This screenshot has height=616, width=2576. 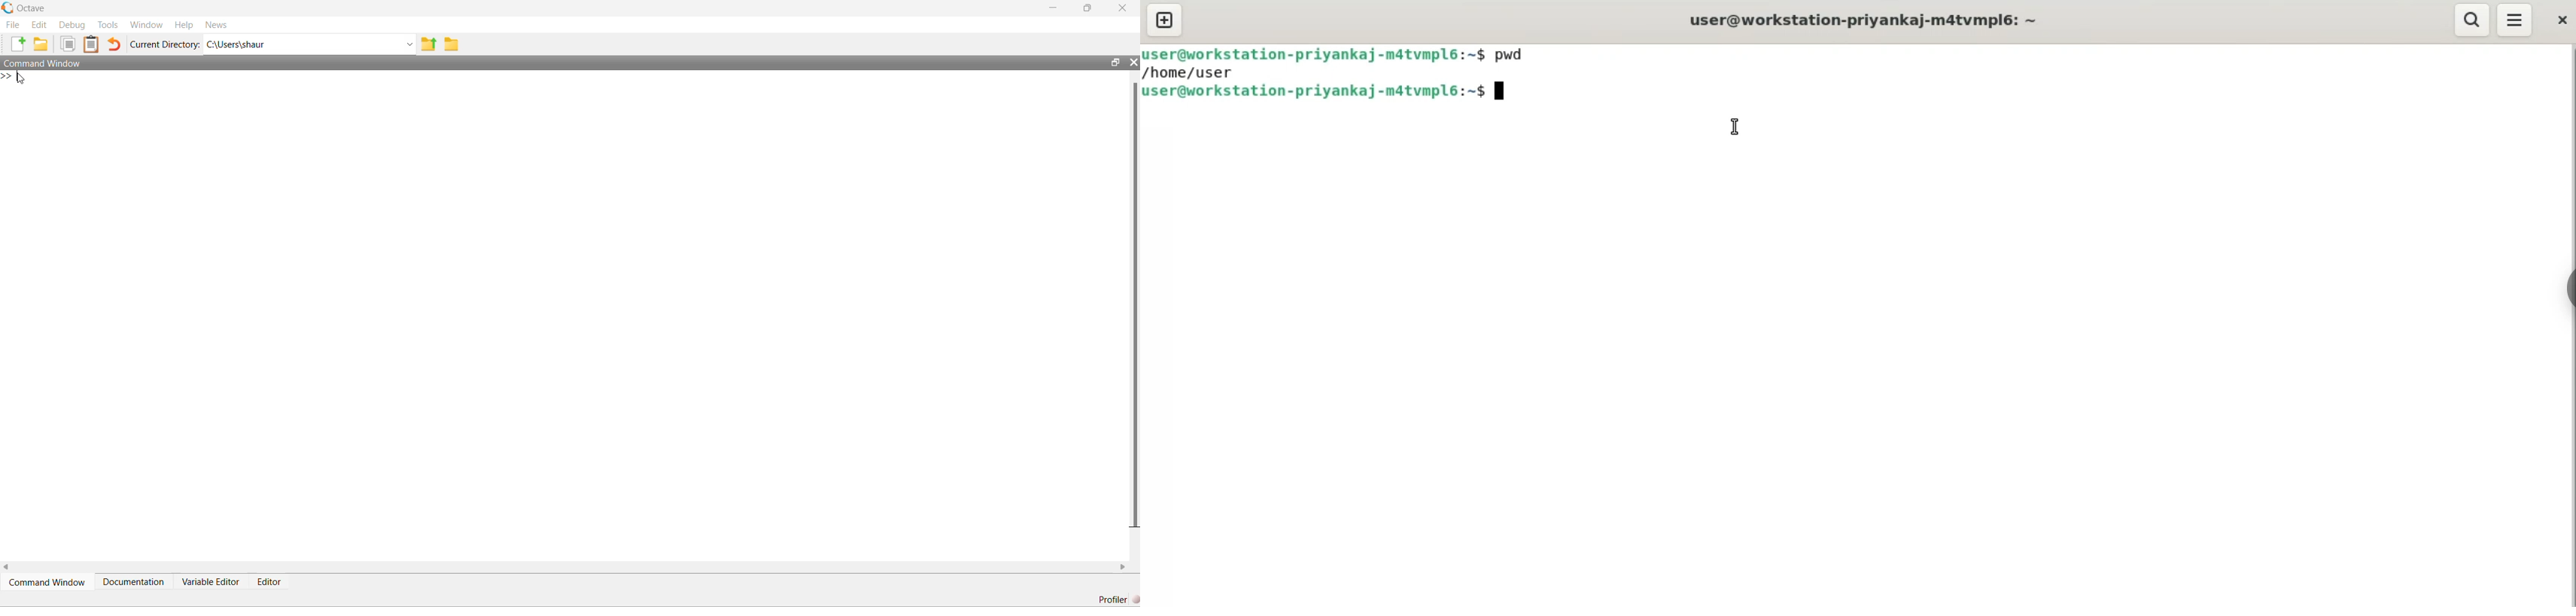 What do you see at coordinates (68, 44) in the screenshot?
I see `copy` at bounding box center [68, 44].